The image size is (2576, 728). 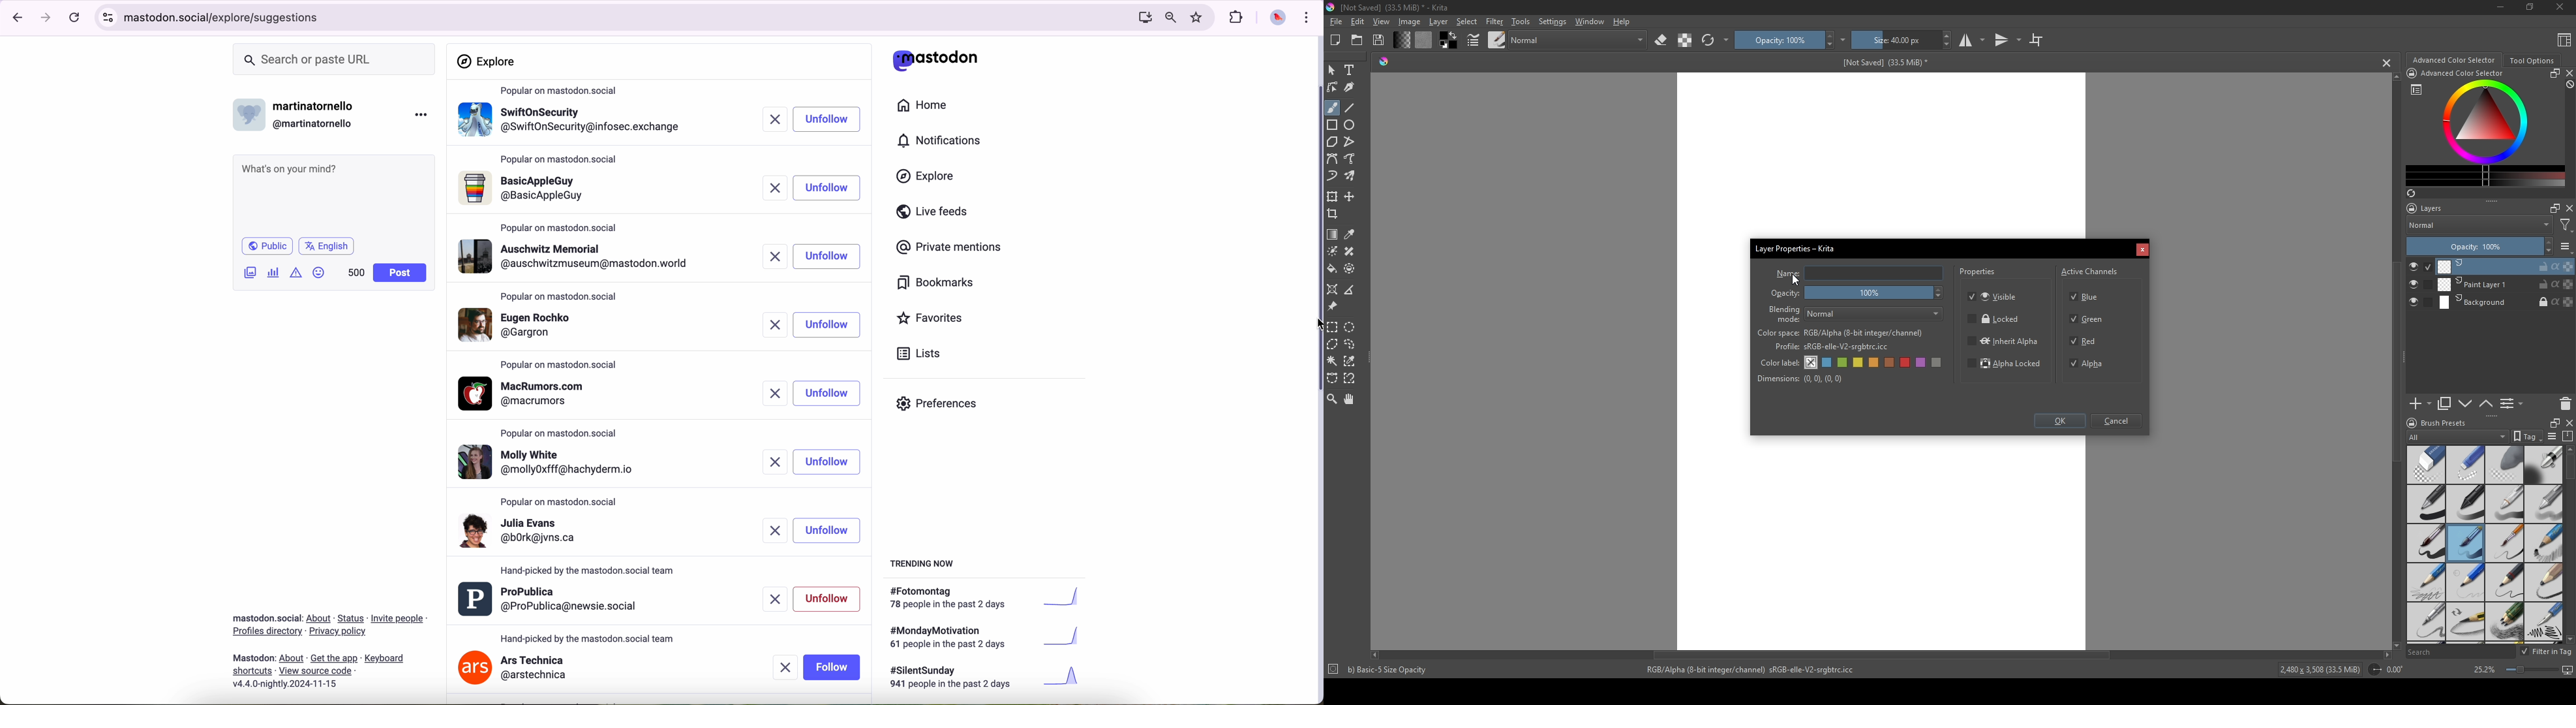 I want to click on profile, so click(x=554, y=536).